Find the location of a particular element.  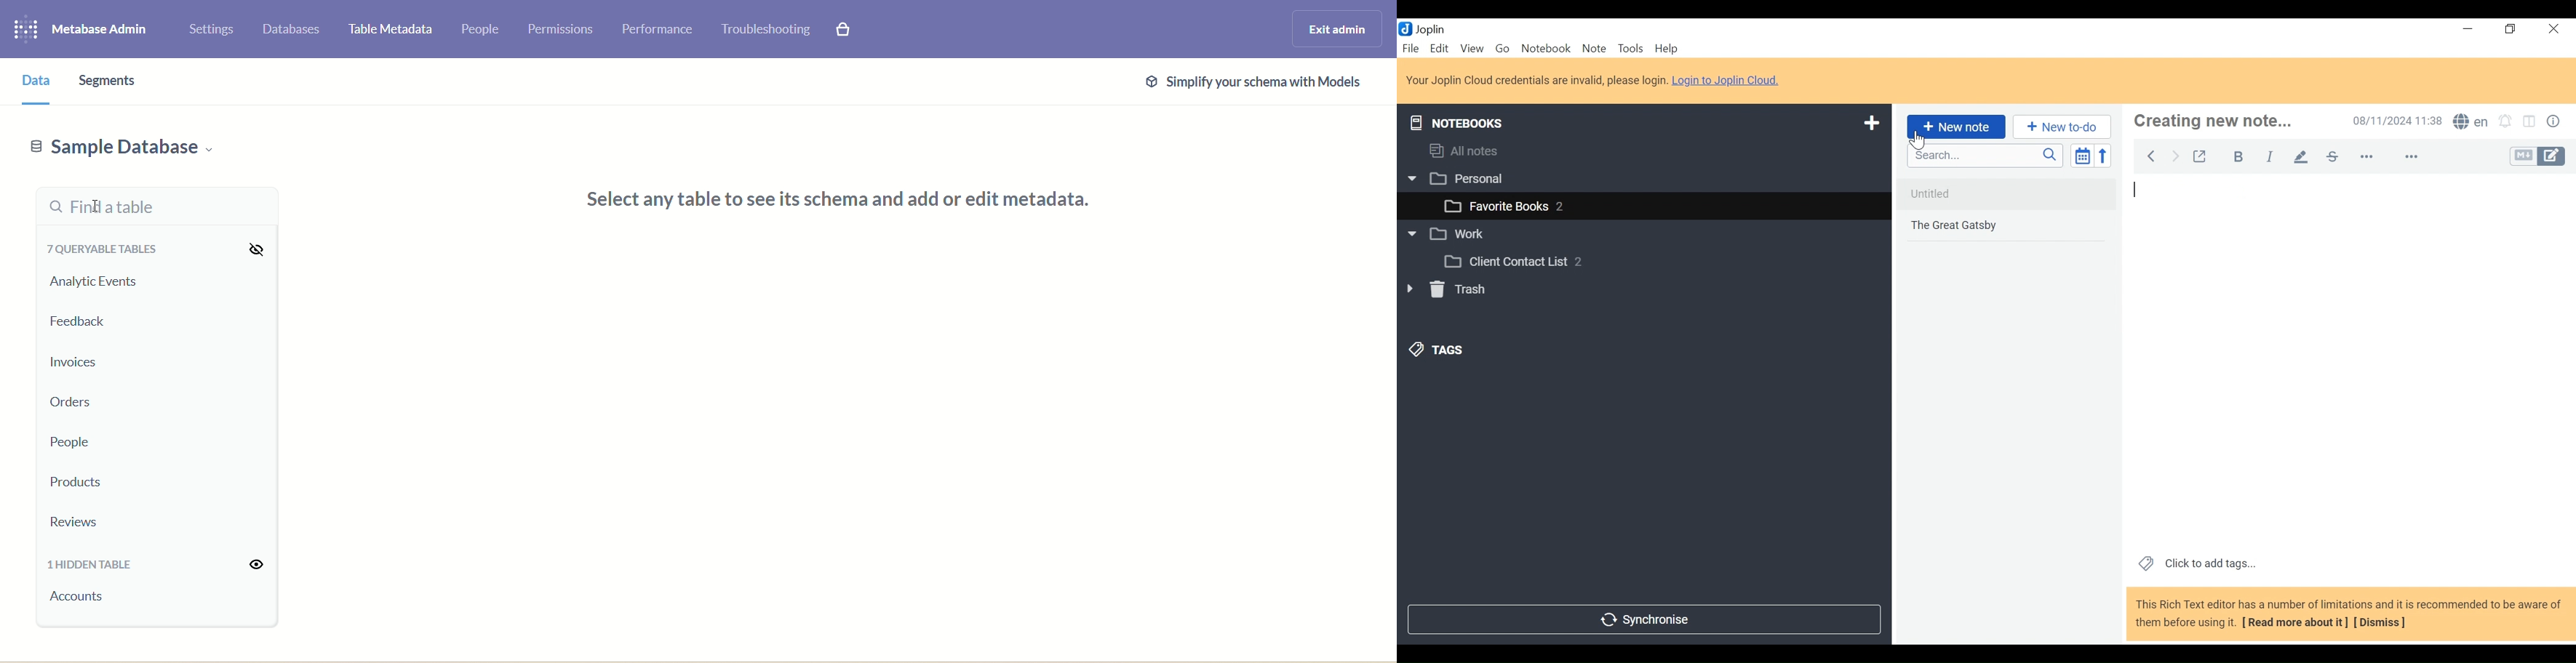

Click to add tags is located at coordinates (2199, 564).